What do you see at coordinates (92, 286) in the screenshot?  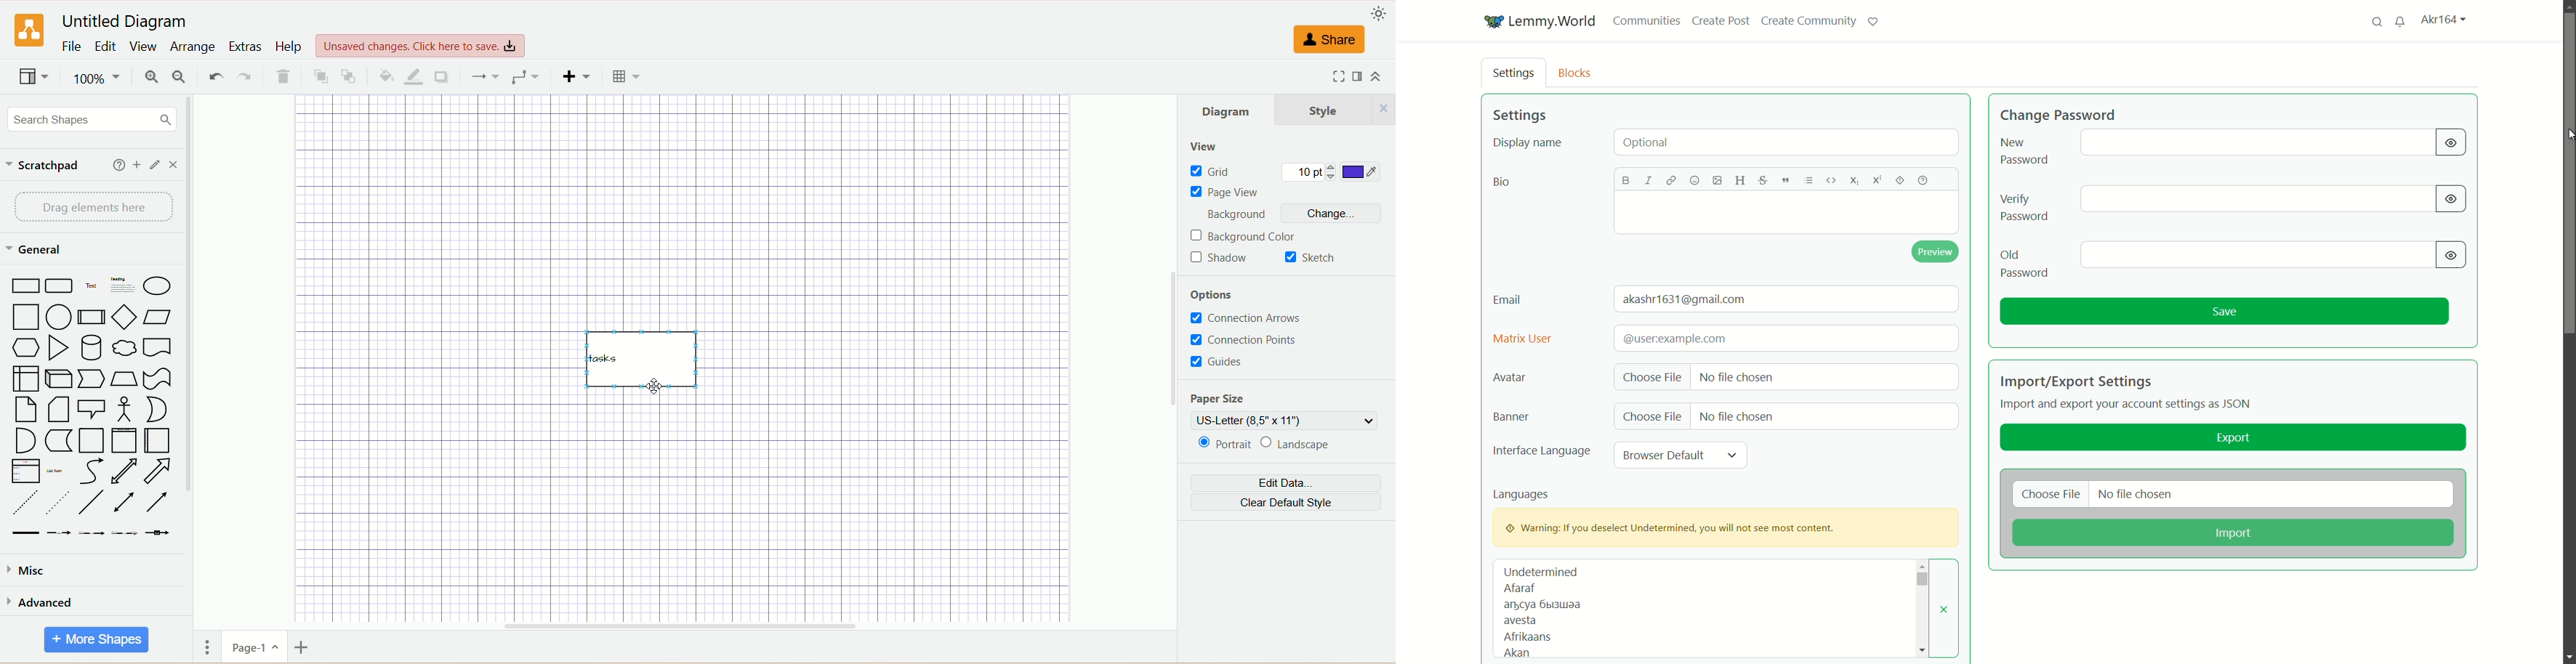 I see `Text` at bounding box center [92, 286].